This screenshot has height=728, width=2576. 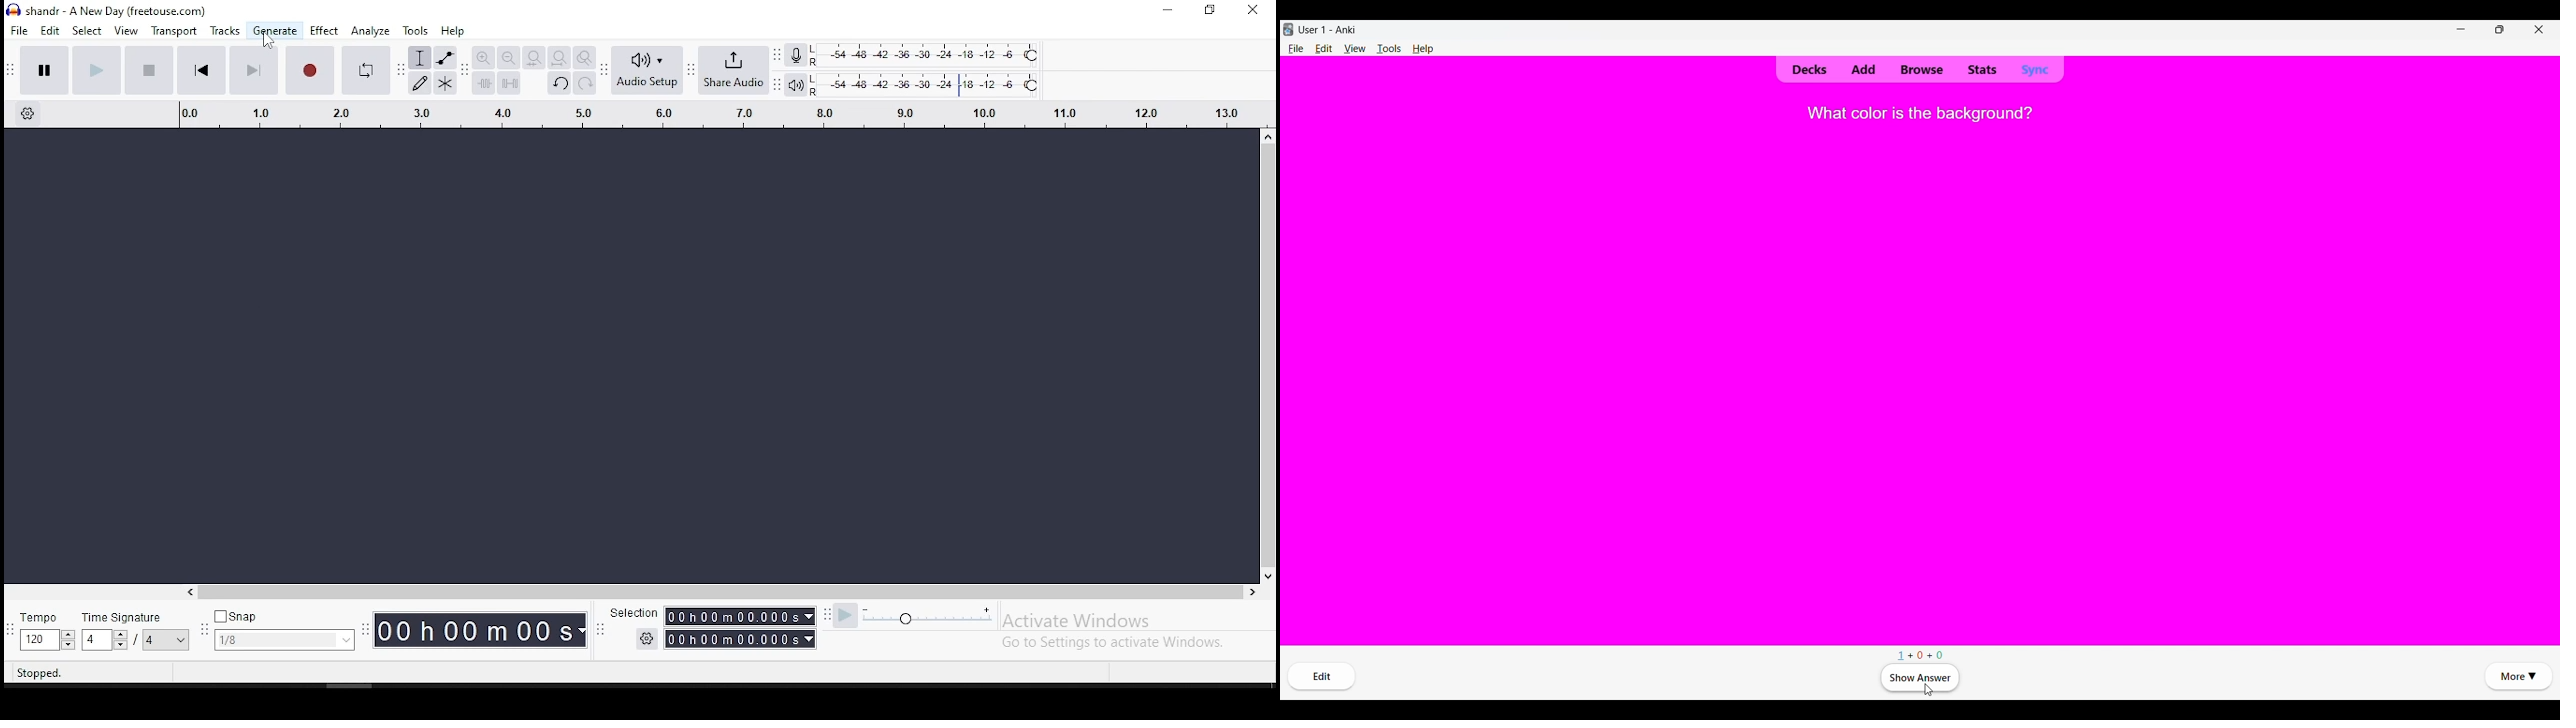 What do you see at coordinates (712, 116) in the screenshot?
I see `timeline` at bounding box center [712, 116].